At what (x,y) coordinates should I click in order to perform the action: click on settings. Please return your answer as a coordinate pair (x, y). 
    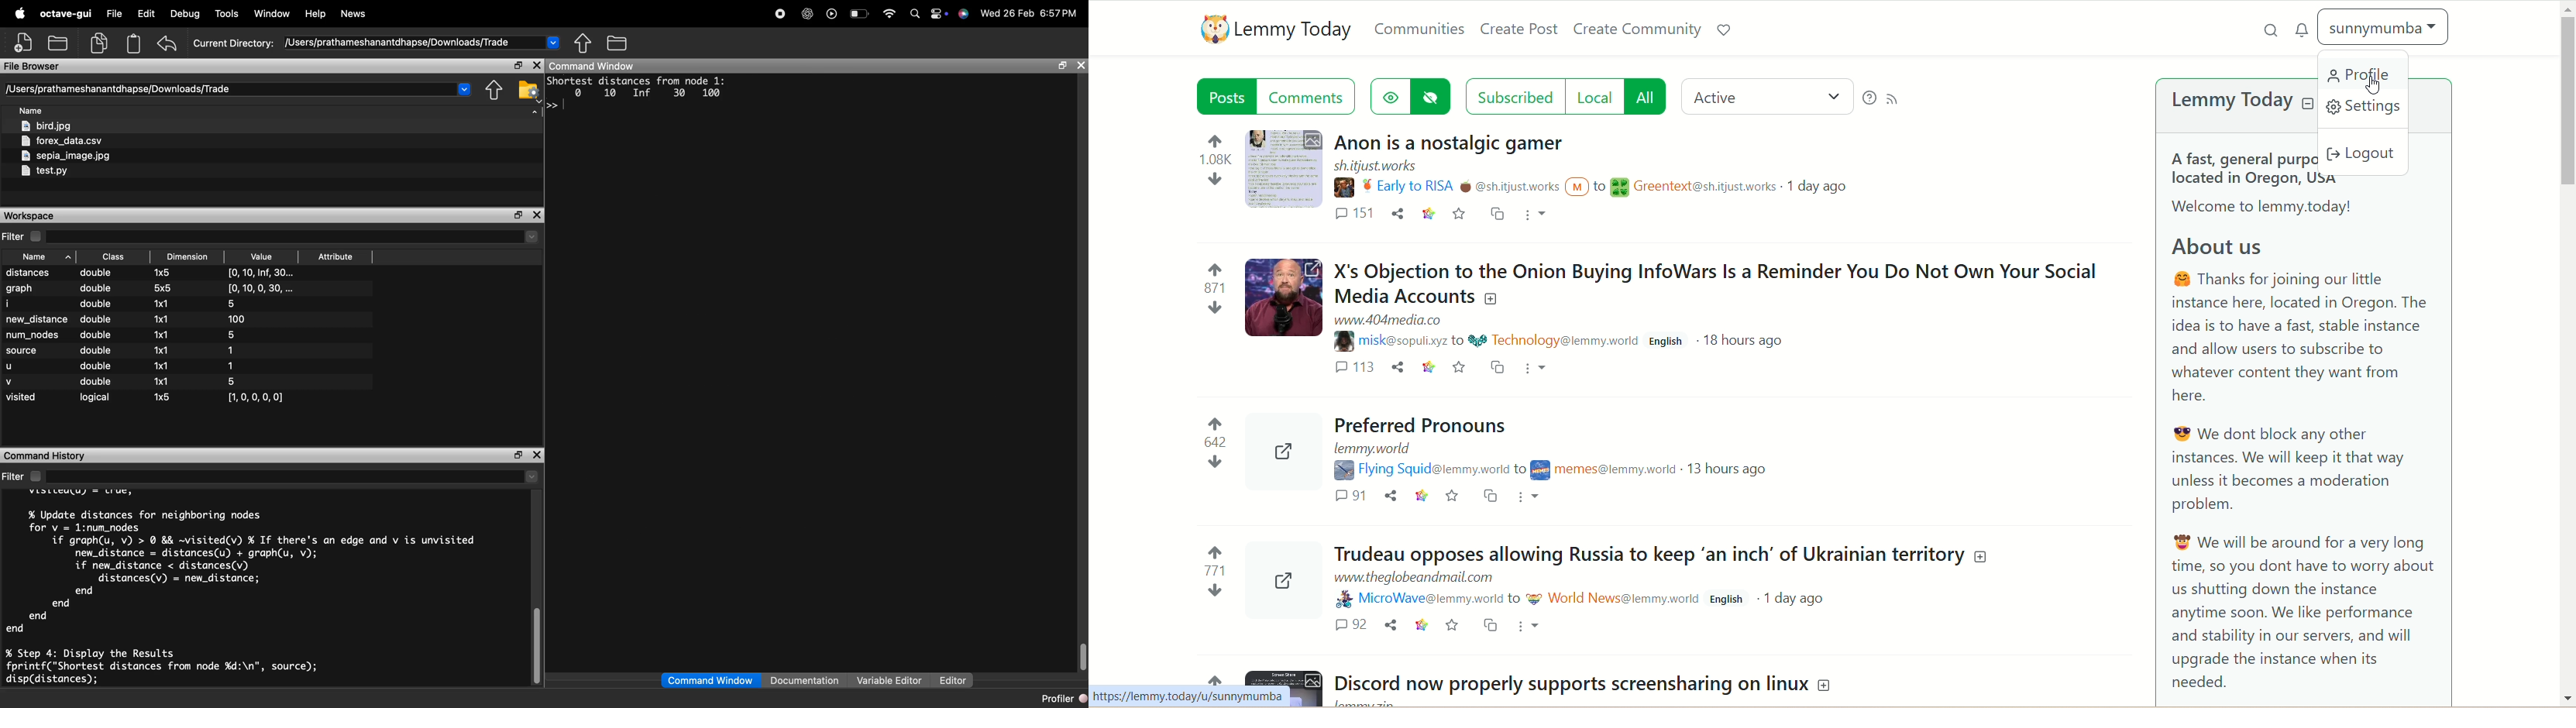
    Looking at the image, I should click on (2361, 111).